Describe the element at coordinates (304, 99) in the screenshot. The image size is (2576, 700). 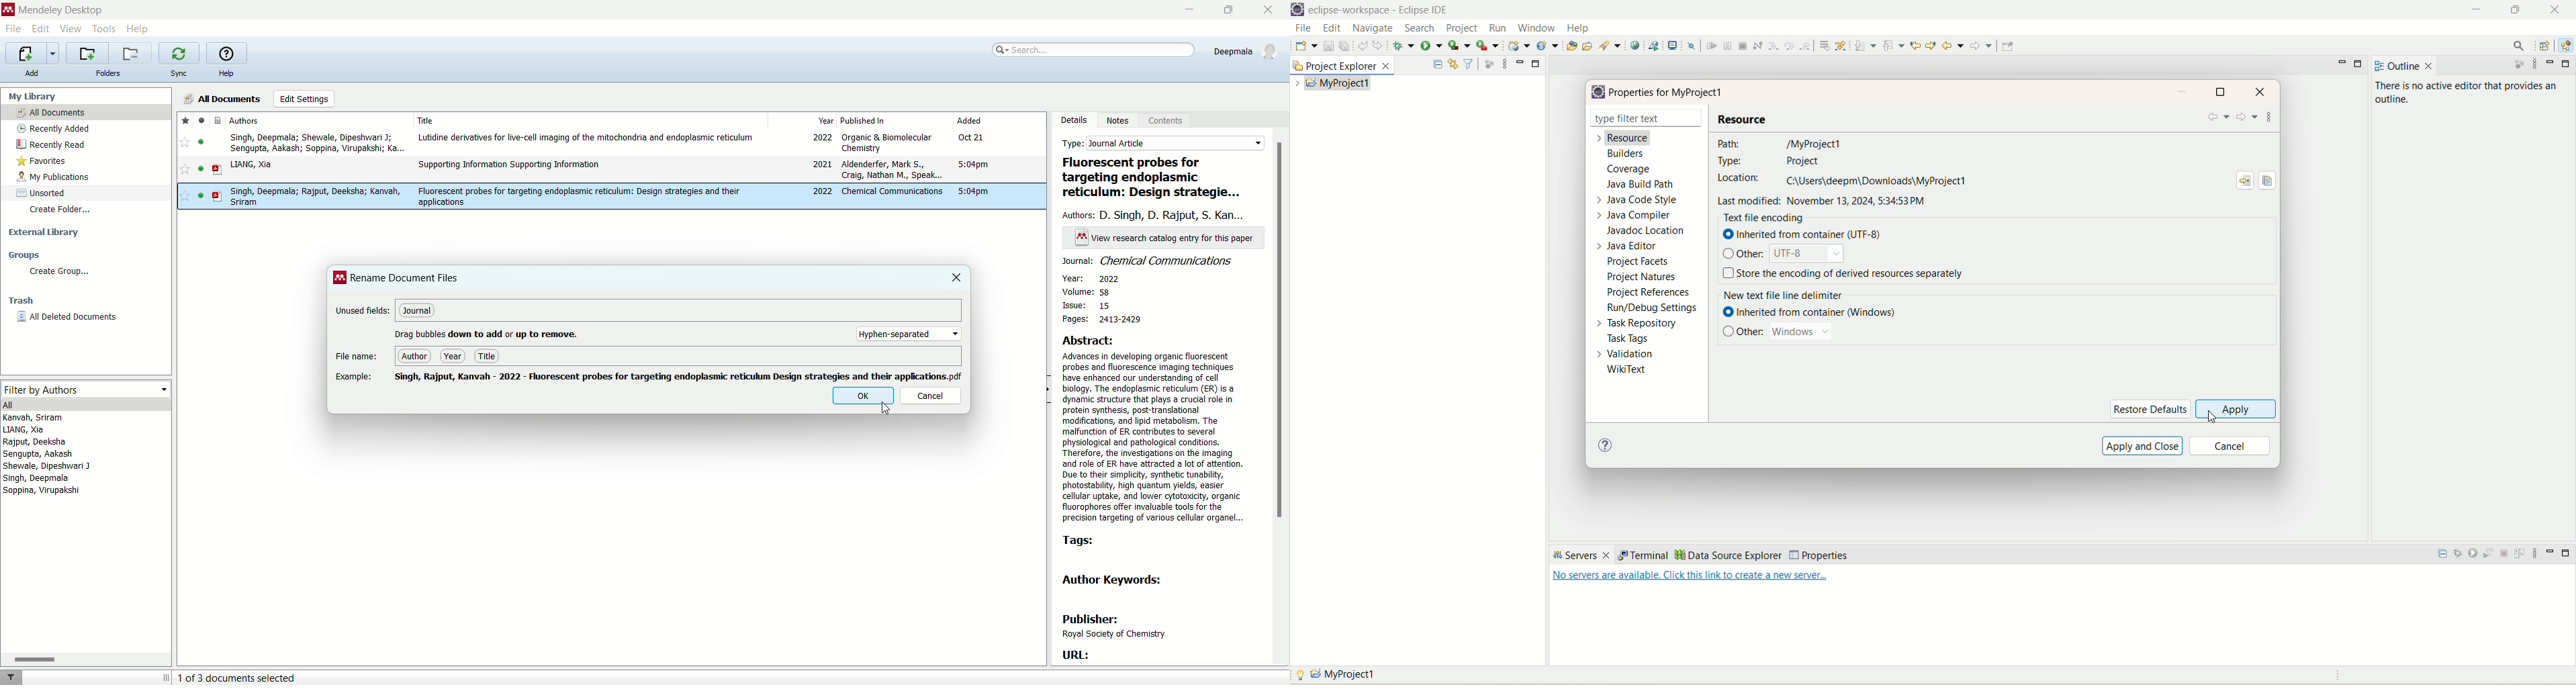
I see `edit settings` at that location.